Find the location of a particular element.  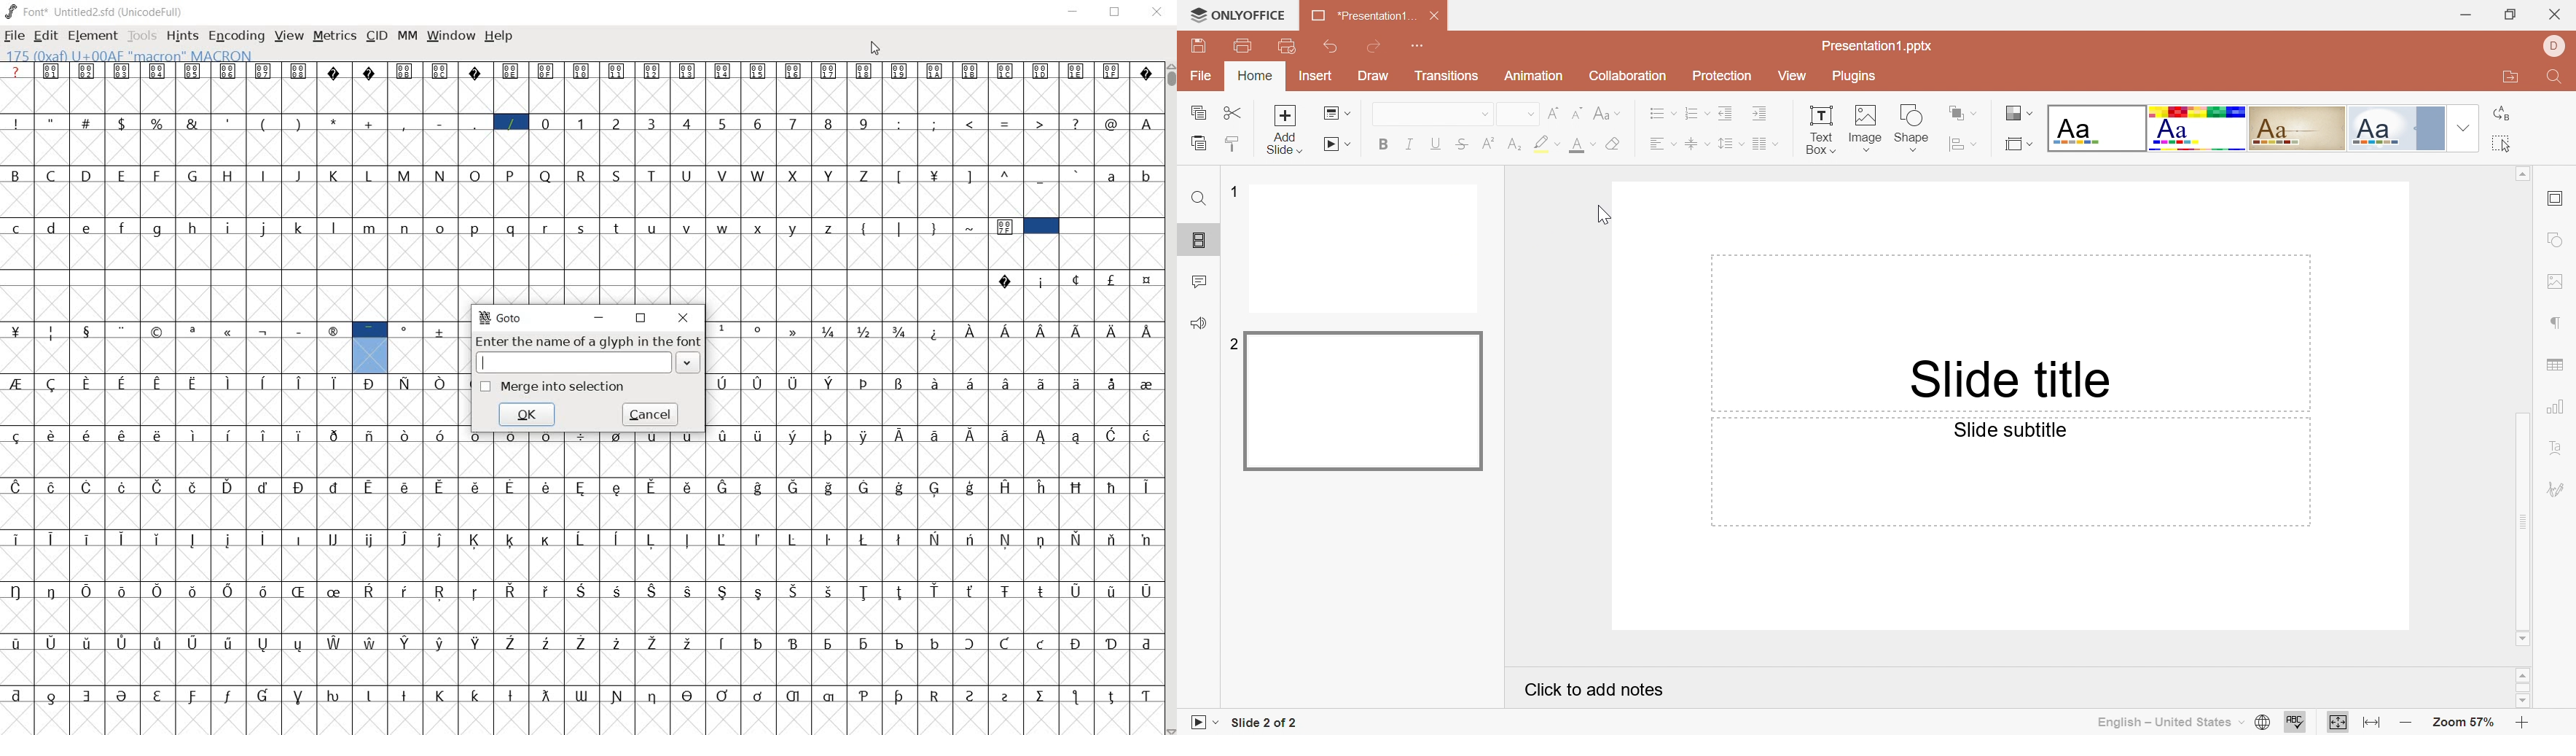

Start slideshow is located at coordinates (1336, 144).